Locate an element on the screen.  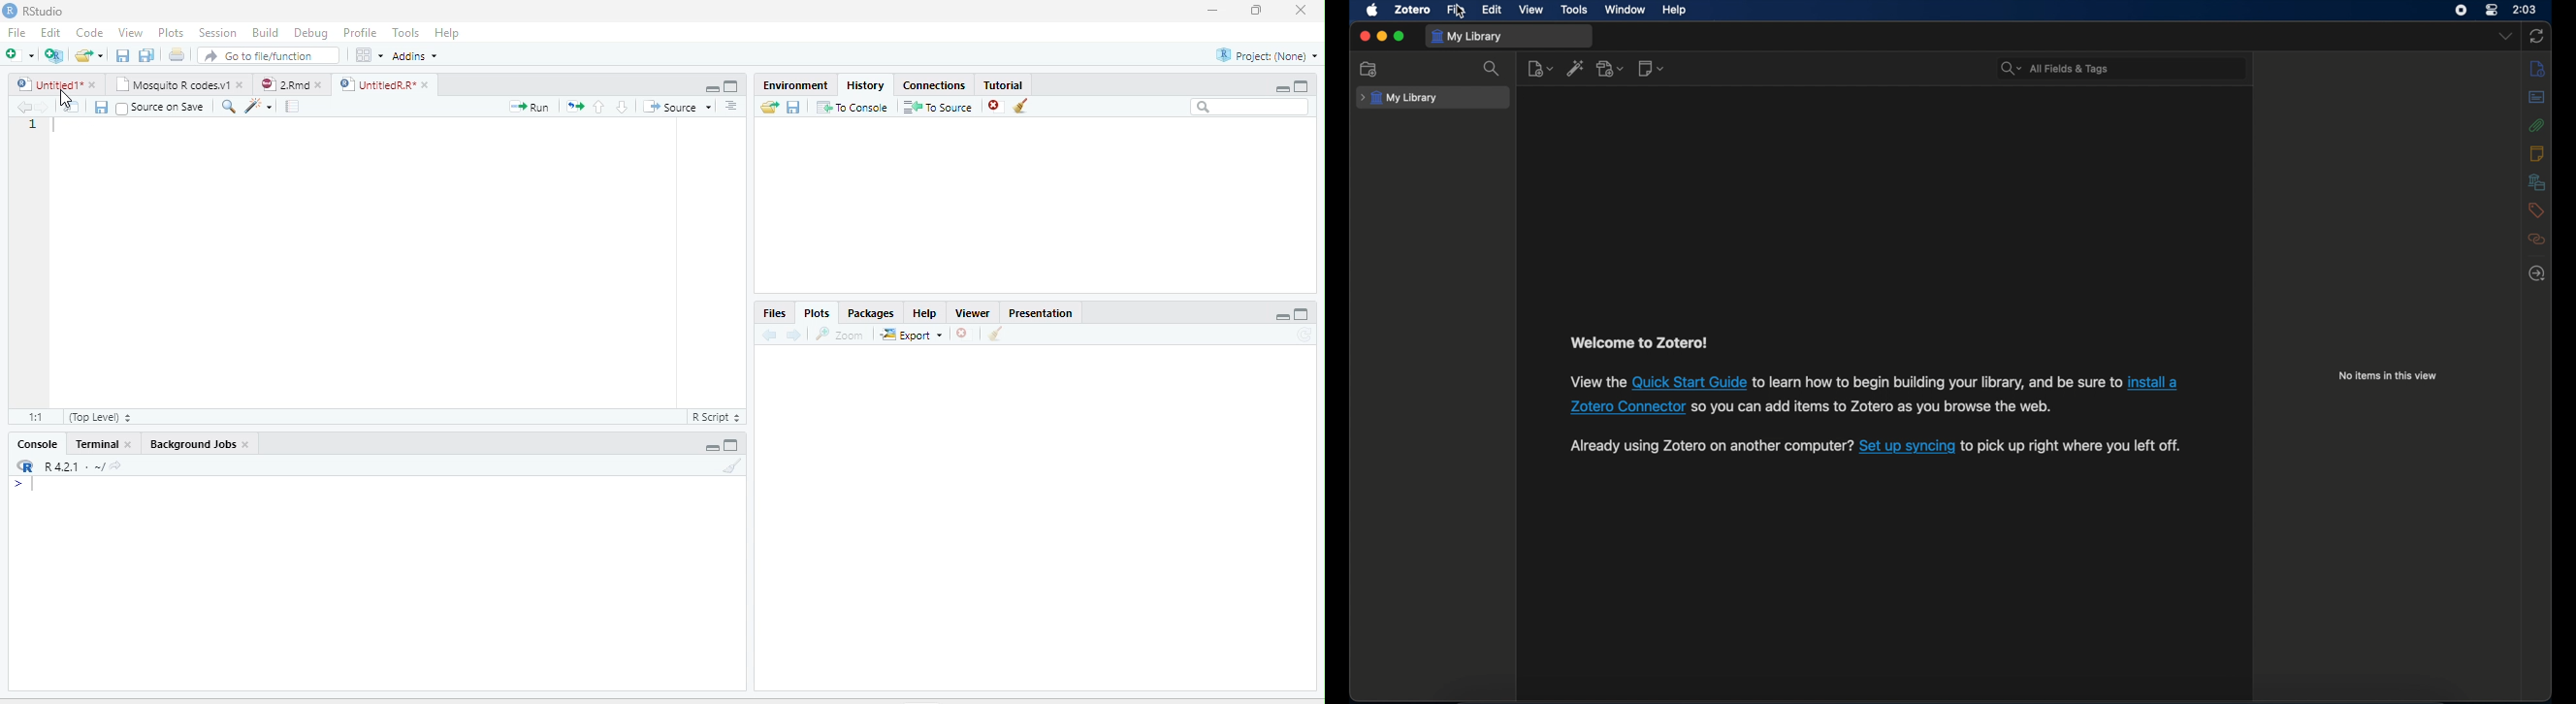
Untitled1* is located at coordinates (48, 84).